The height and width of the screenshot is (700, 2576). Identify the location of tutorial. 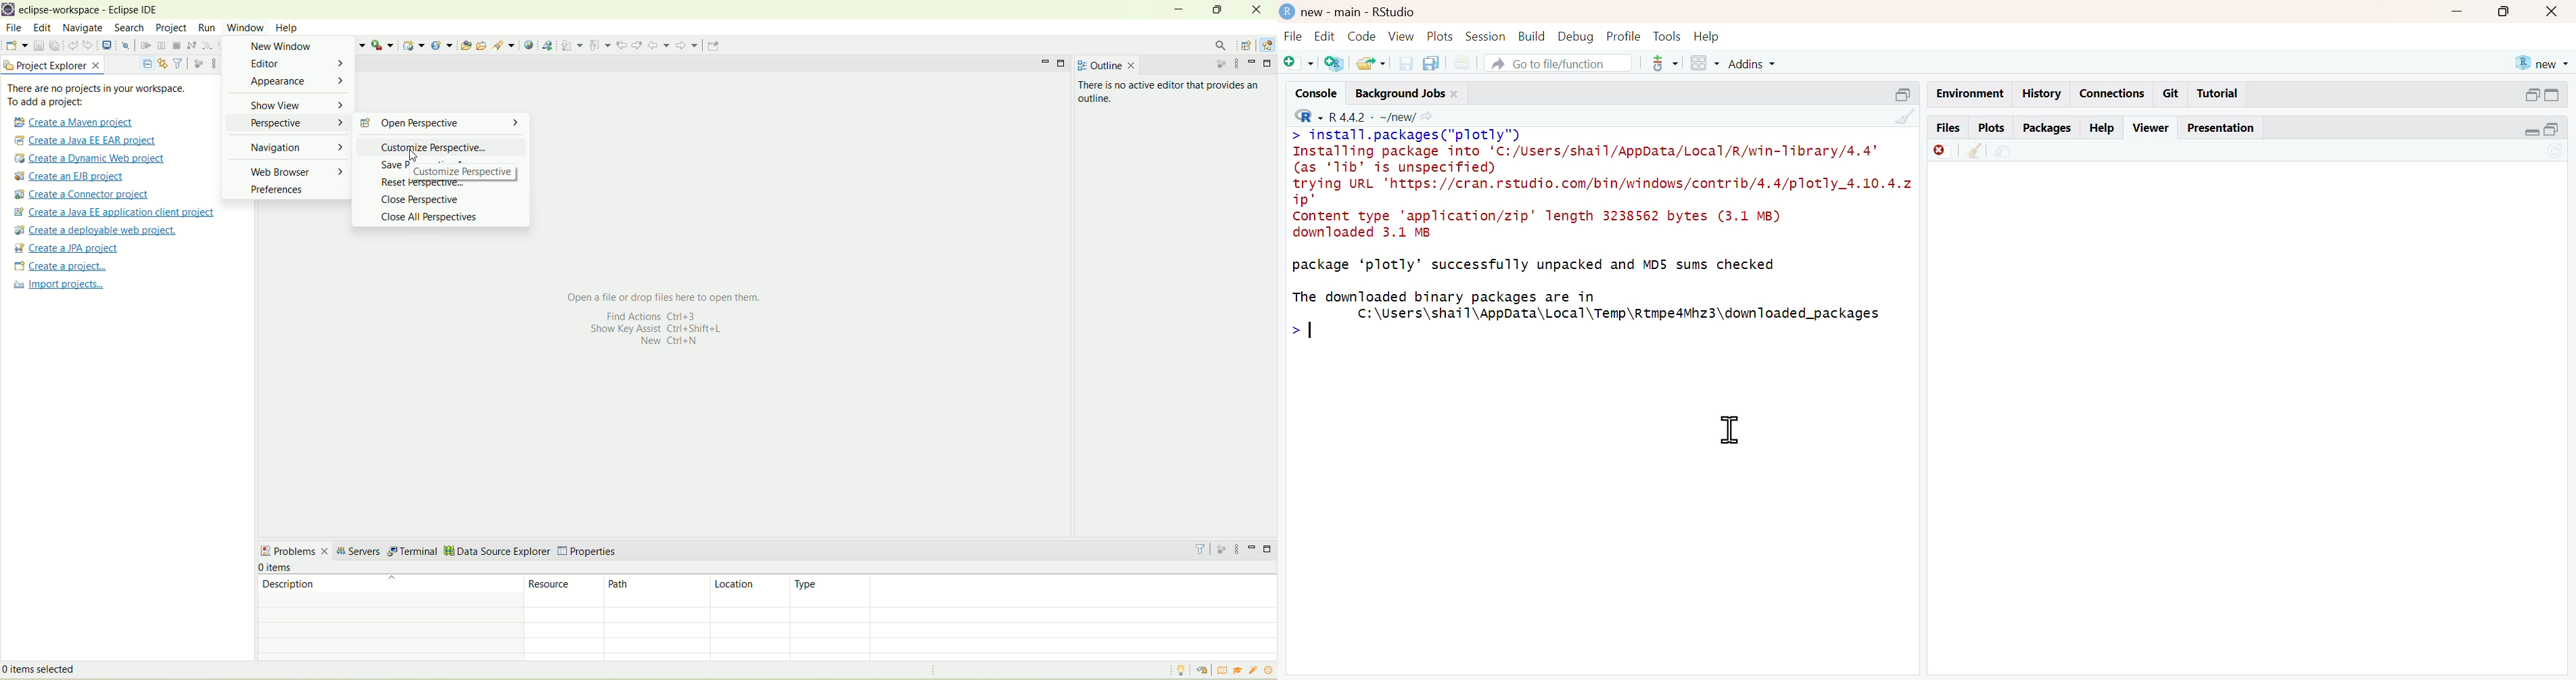
(2218, 95).